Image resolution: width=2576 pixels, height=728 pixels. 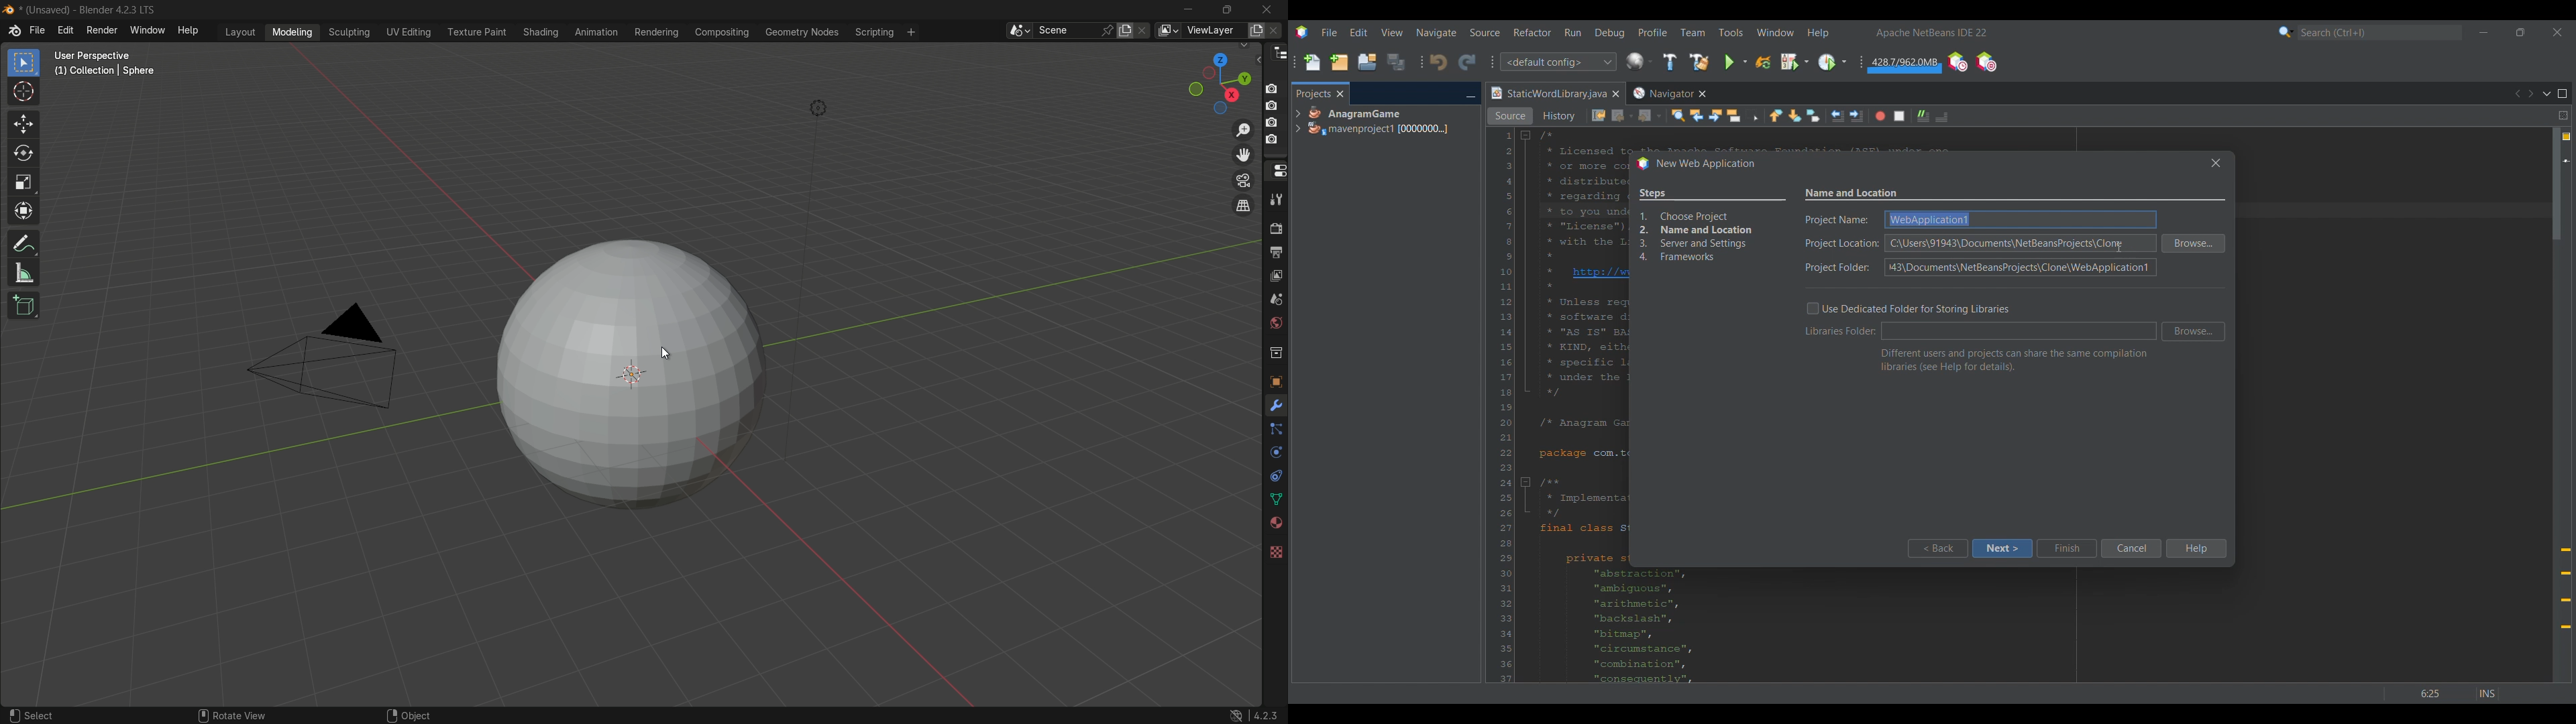 I want to click on object, so click(x=409, y=711).